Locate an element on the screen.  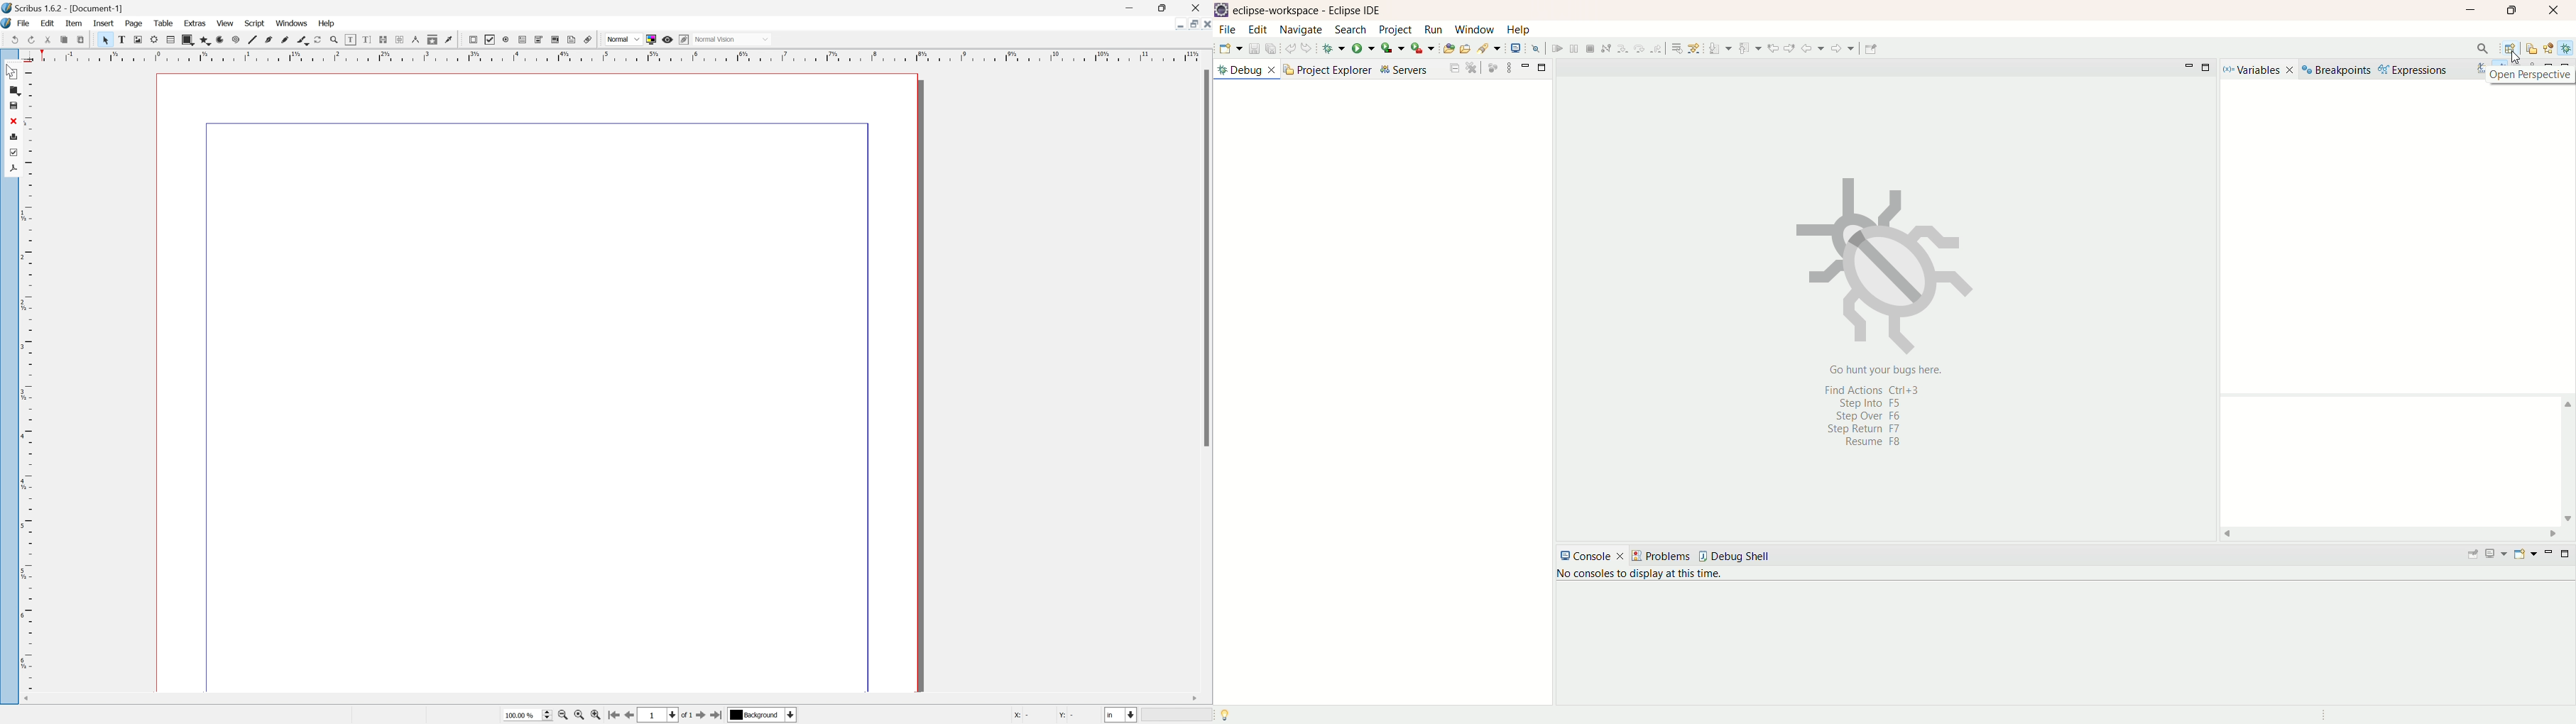
help is located at coordinates (1519, 30).